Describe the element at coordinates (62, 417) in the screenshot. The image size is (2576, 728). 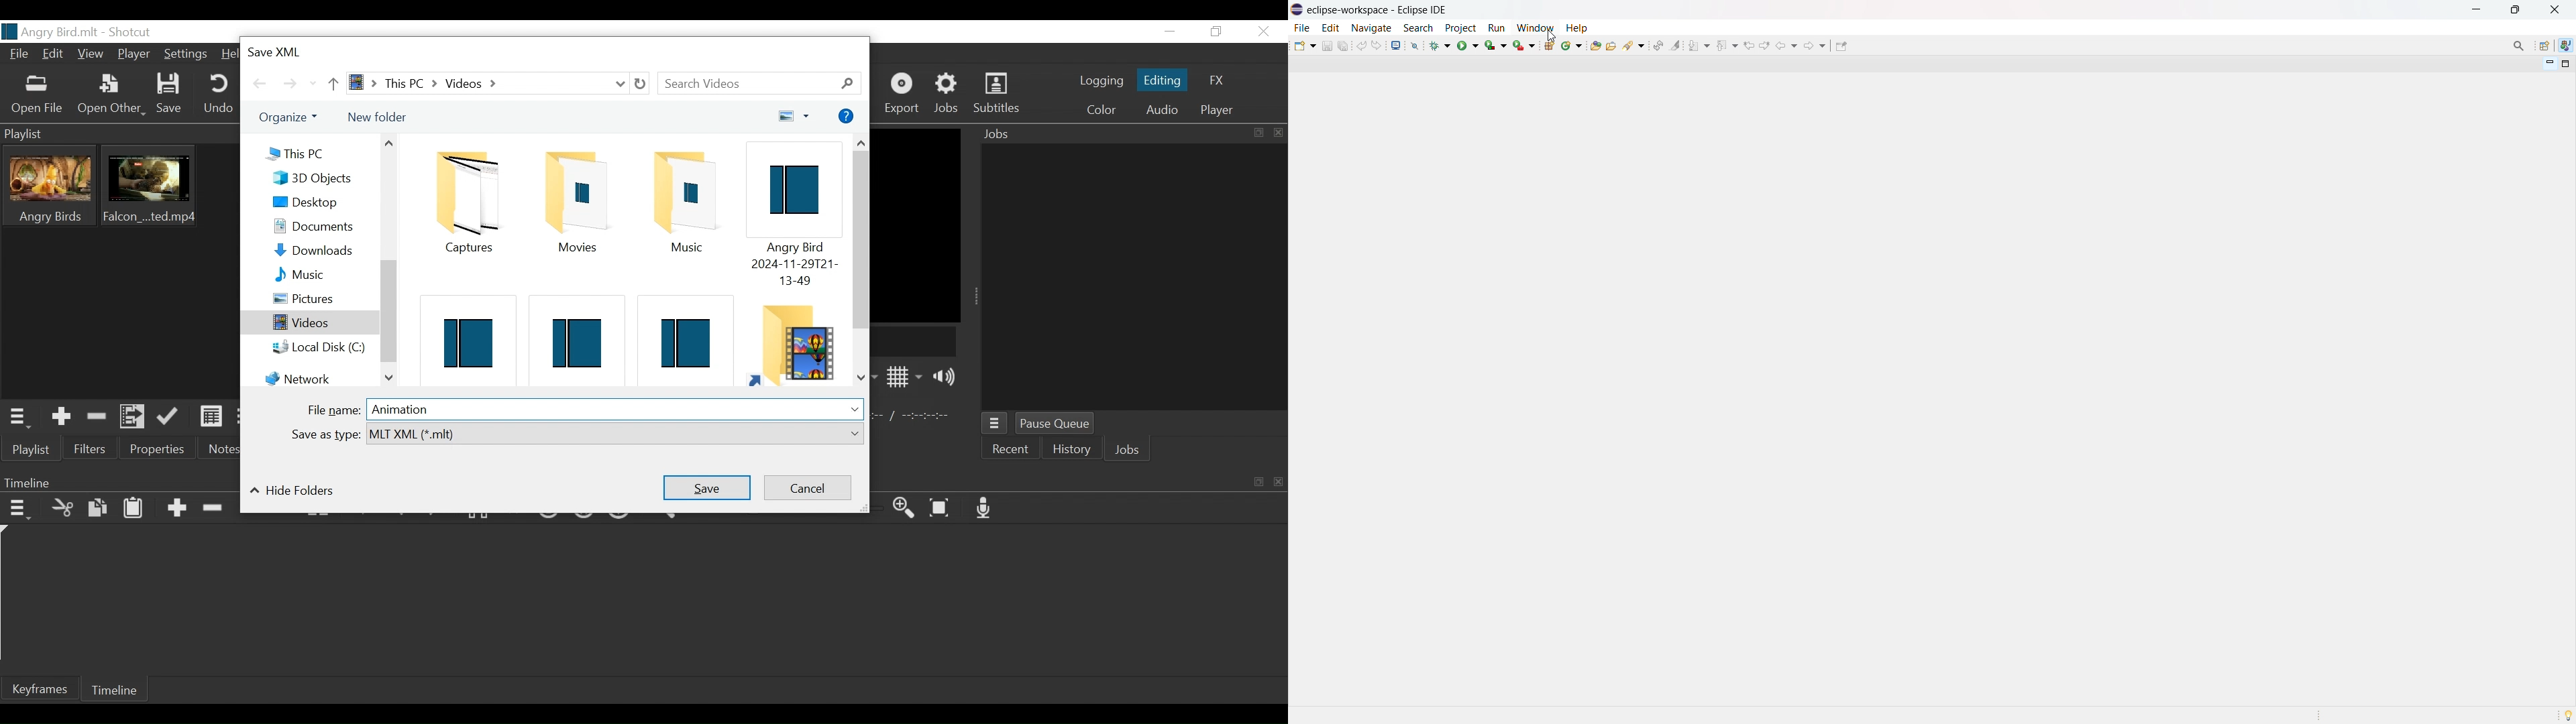
I see `Add the Source to the playlist` at that location.